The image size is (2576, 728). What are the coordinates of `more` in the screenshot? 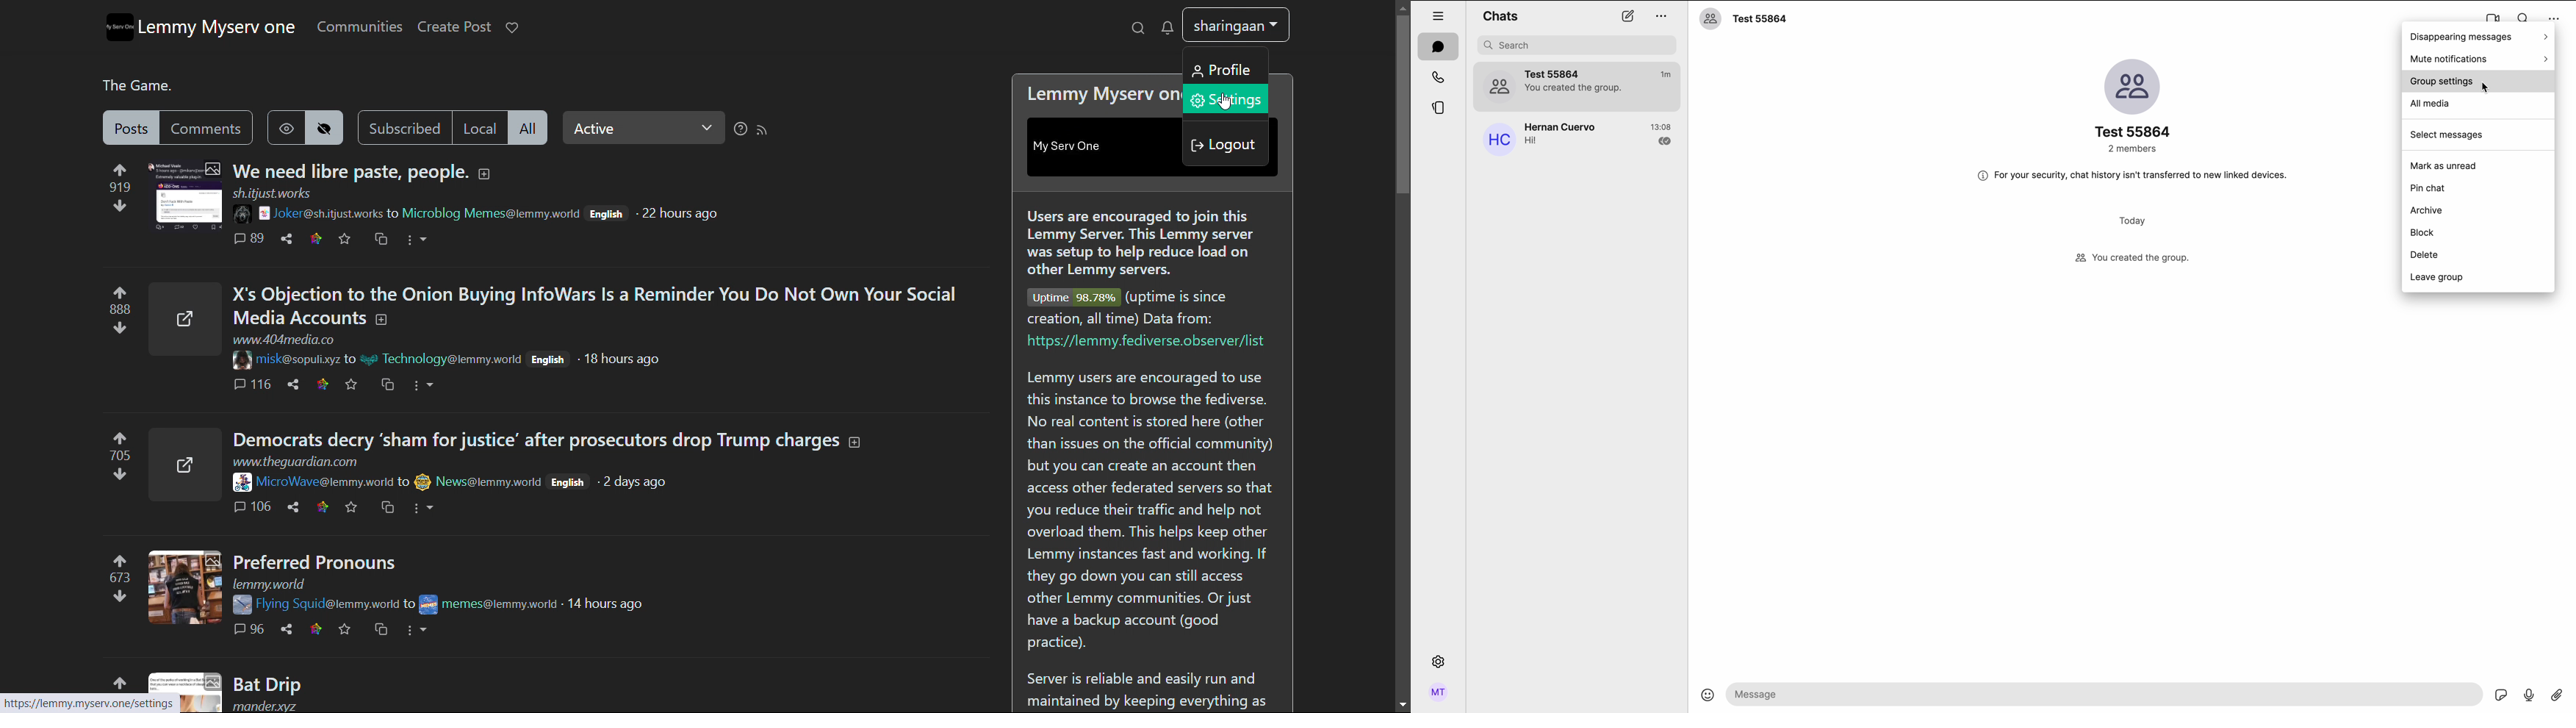 It's located at (420, 632).